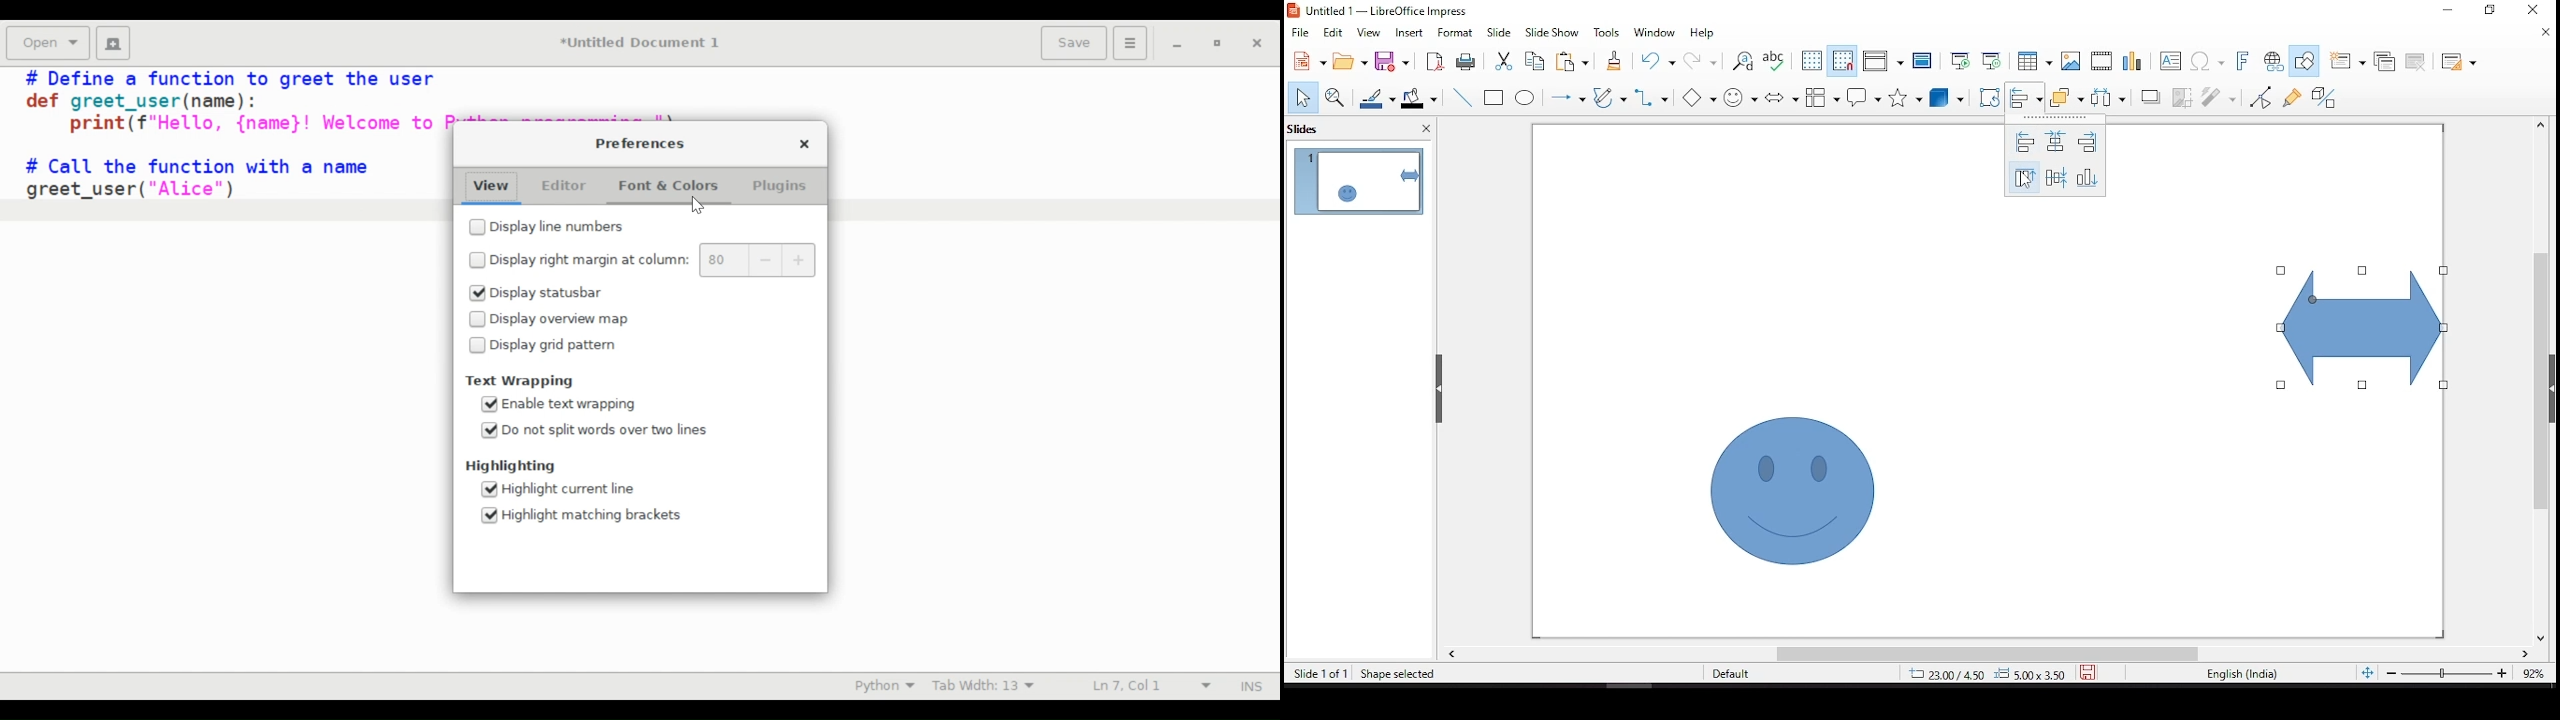 The height and width of the screenshot is (728, 2576). What do you see at coordinates (1743, 96) in the screenshot?
I see `symbol shapes` at bounding box center [1743, 96].